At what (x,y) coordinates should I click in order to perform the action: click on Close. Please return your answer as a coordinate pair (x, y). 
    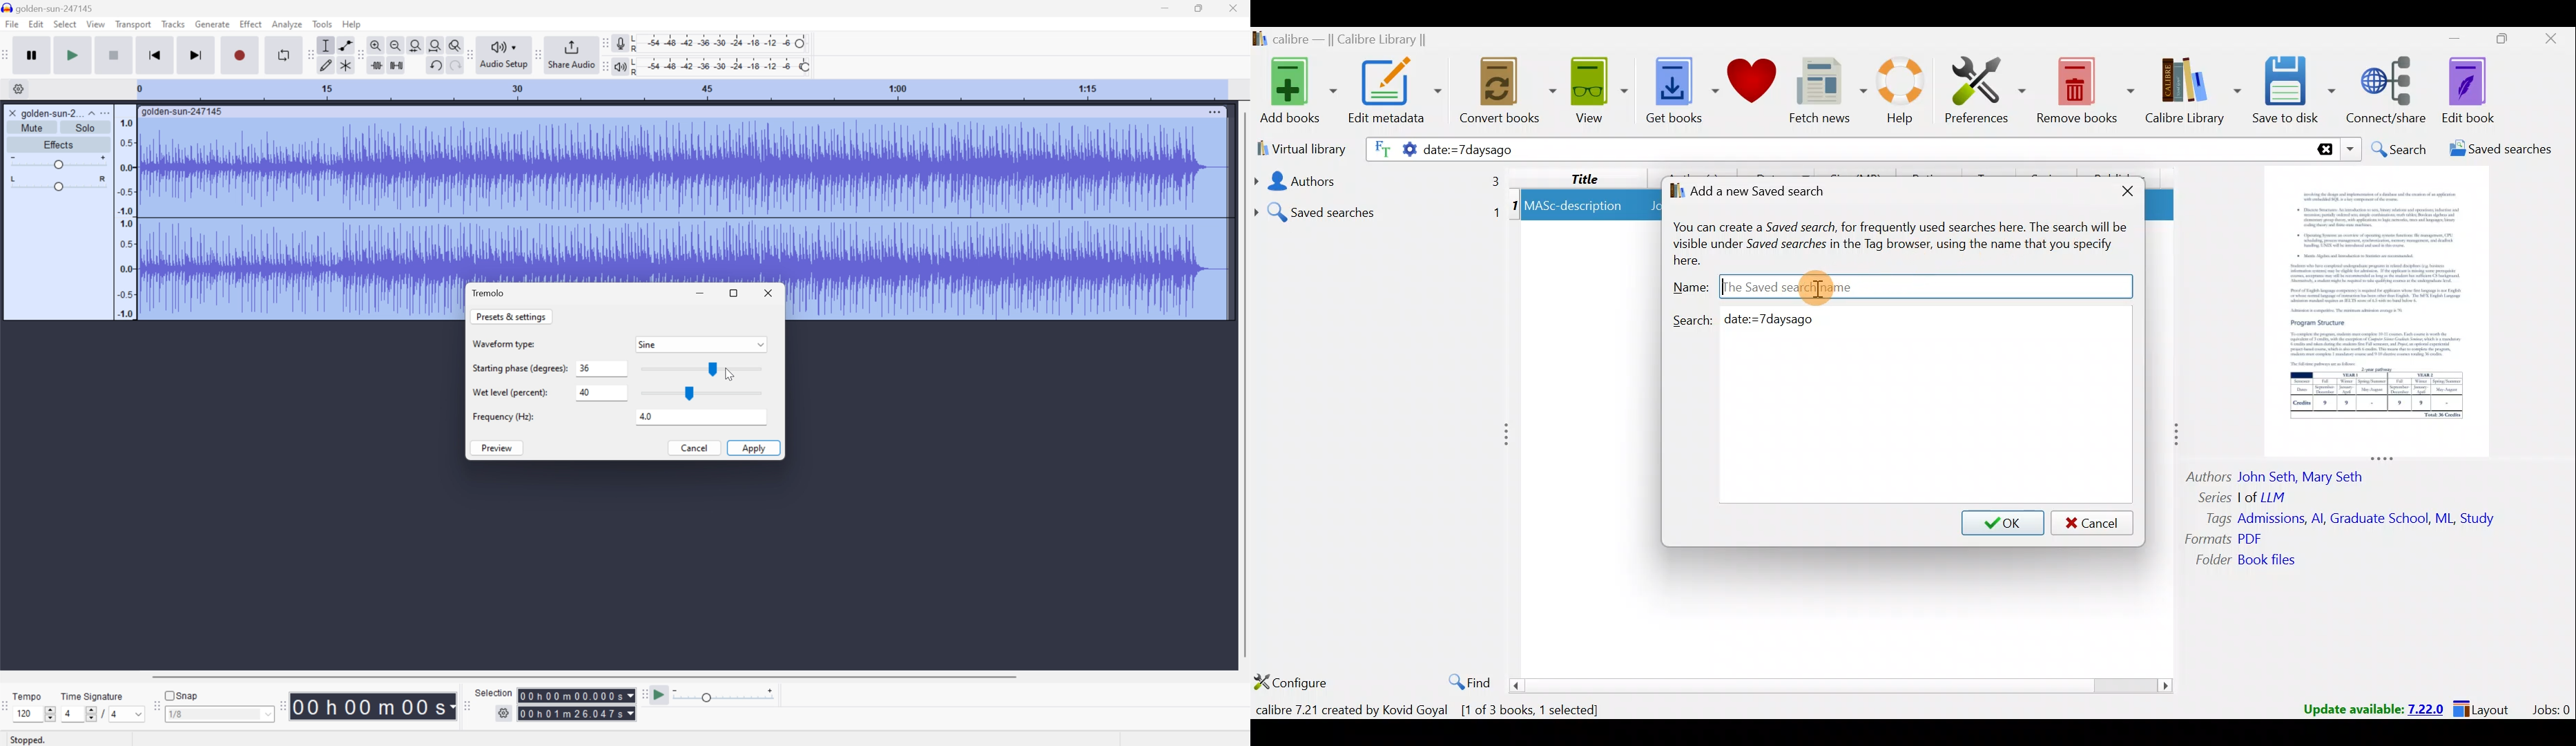
    Looking at the image, I should click on (2548, 41).